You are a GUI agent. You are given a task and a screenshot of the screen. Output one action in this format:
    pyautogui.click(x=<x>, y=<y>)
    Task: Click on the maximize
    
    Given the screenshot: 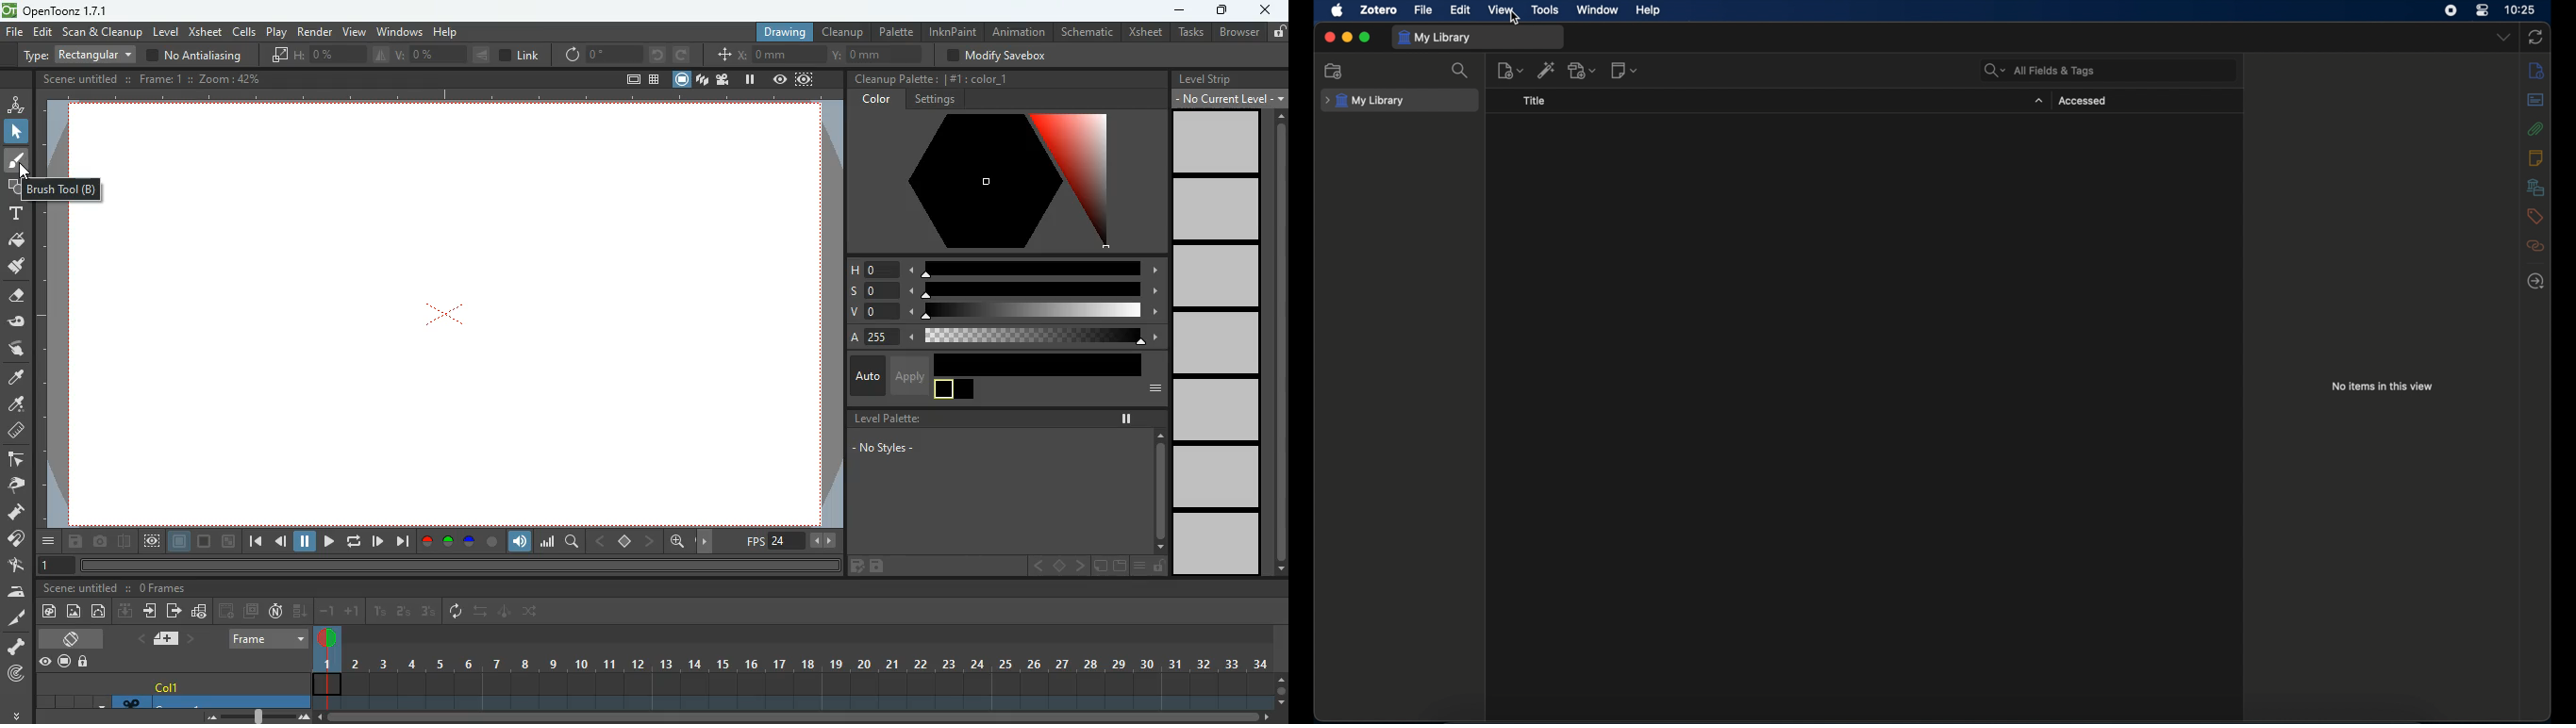 What is the action you would take?
    pyautogui.click(x=1366, y=38)
    